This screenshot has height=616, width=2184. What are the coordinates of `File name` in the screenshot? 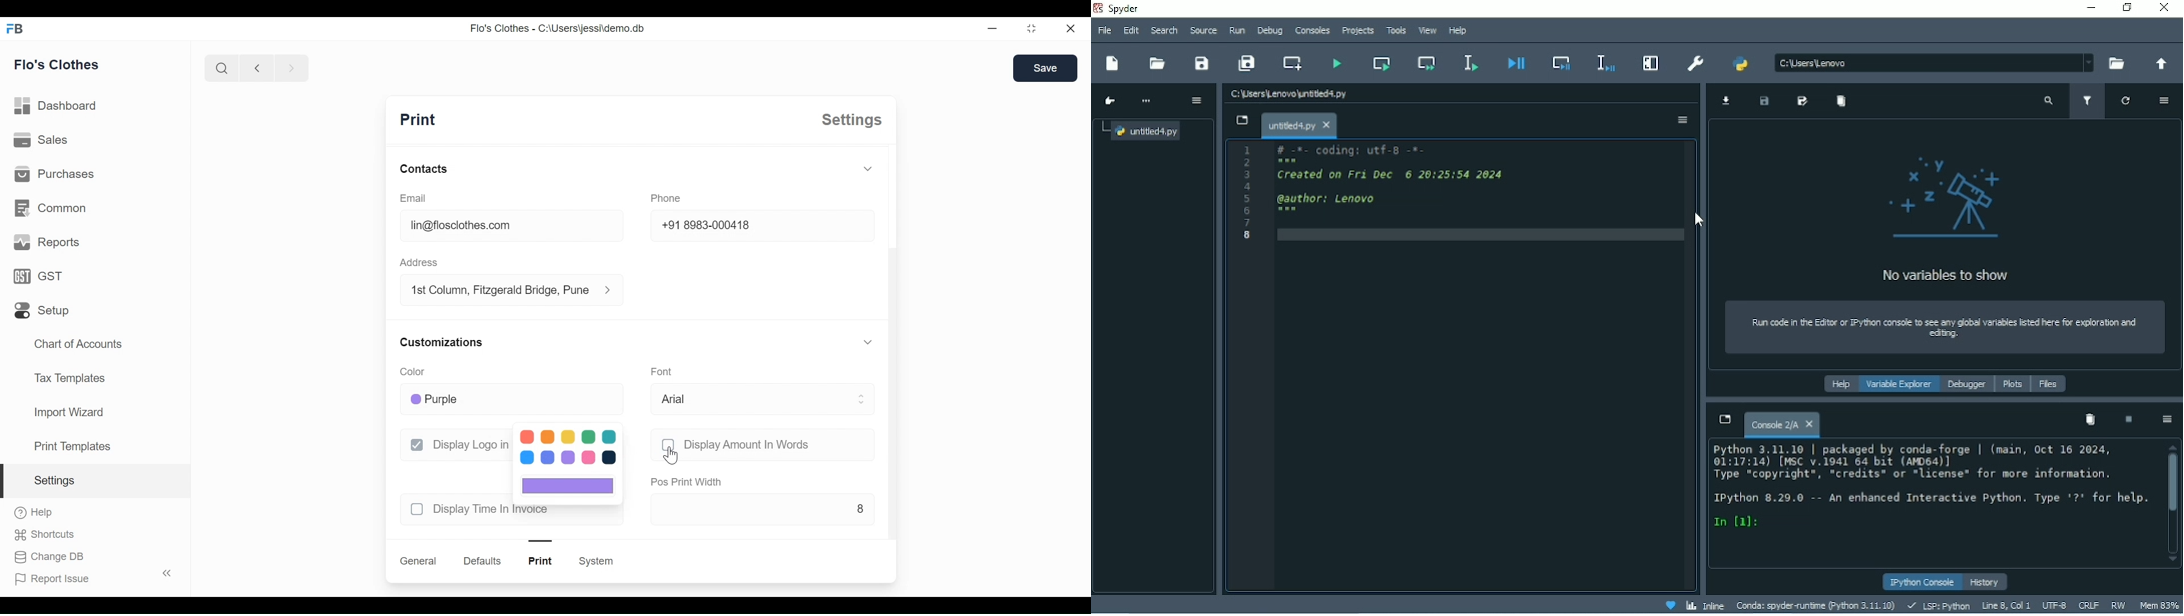 It's located at (1299, 125).